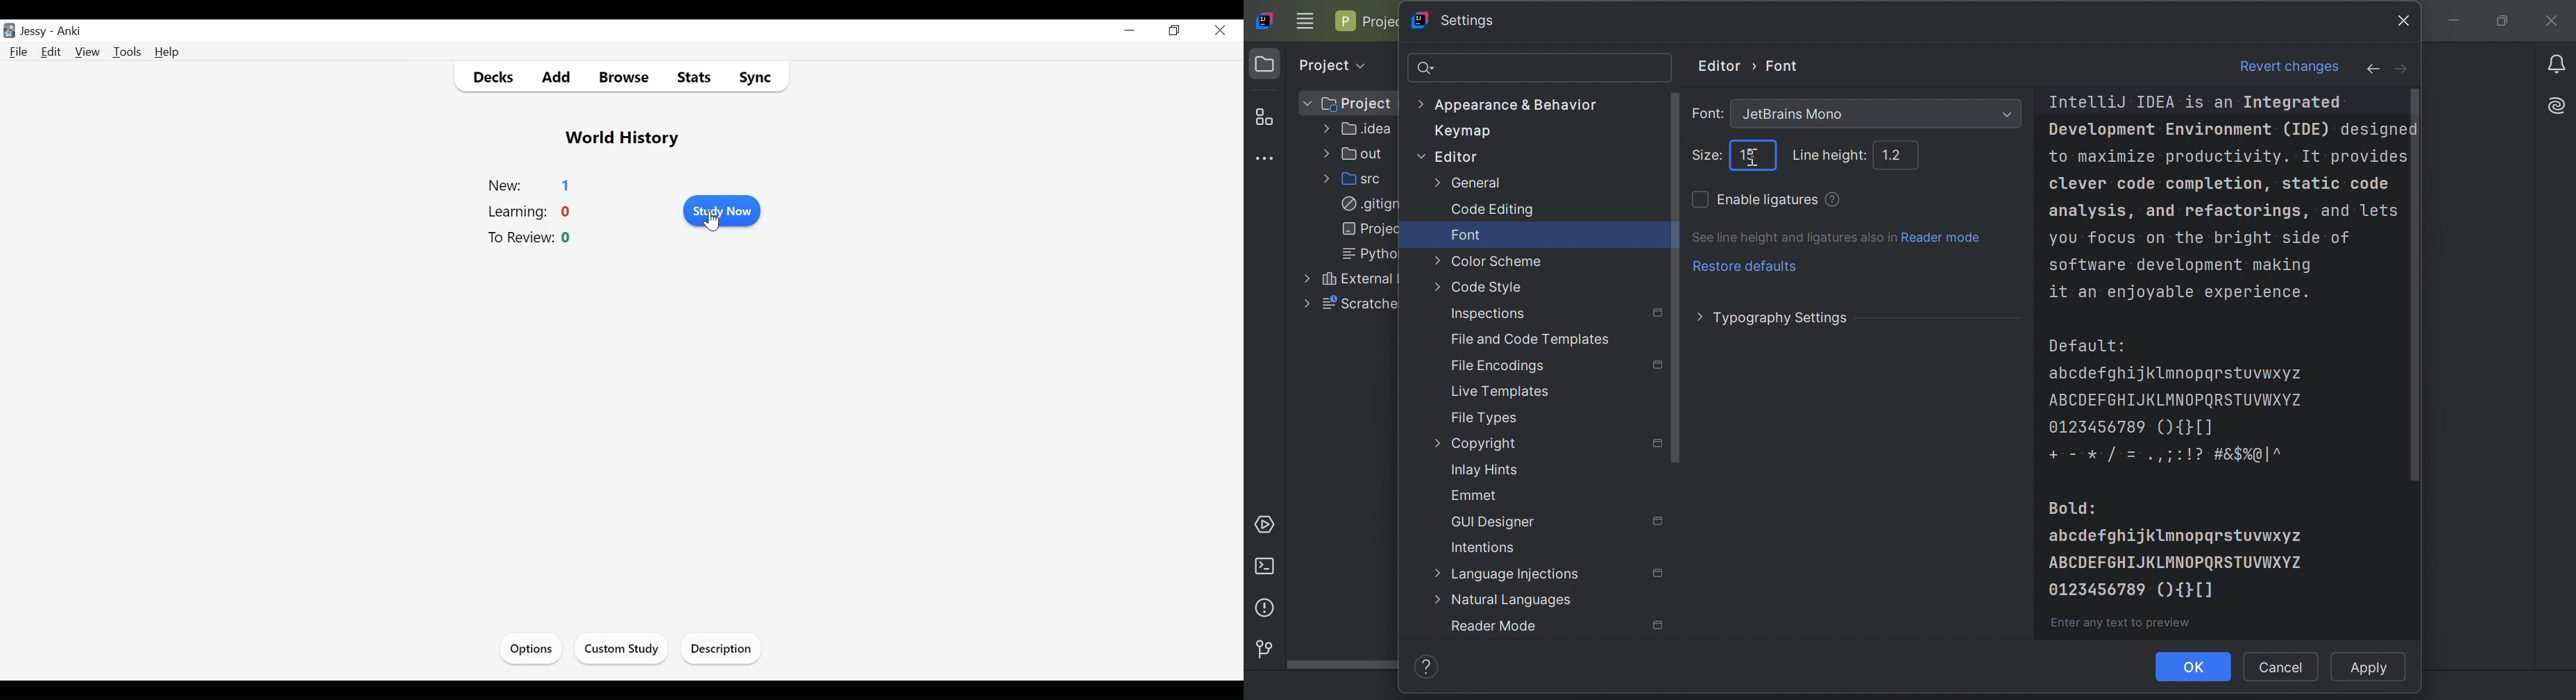 This screenshot has width=2576, height=700. I want to click on Keymap, so click(1457, 133).